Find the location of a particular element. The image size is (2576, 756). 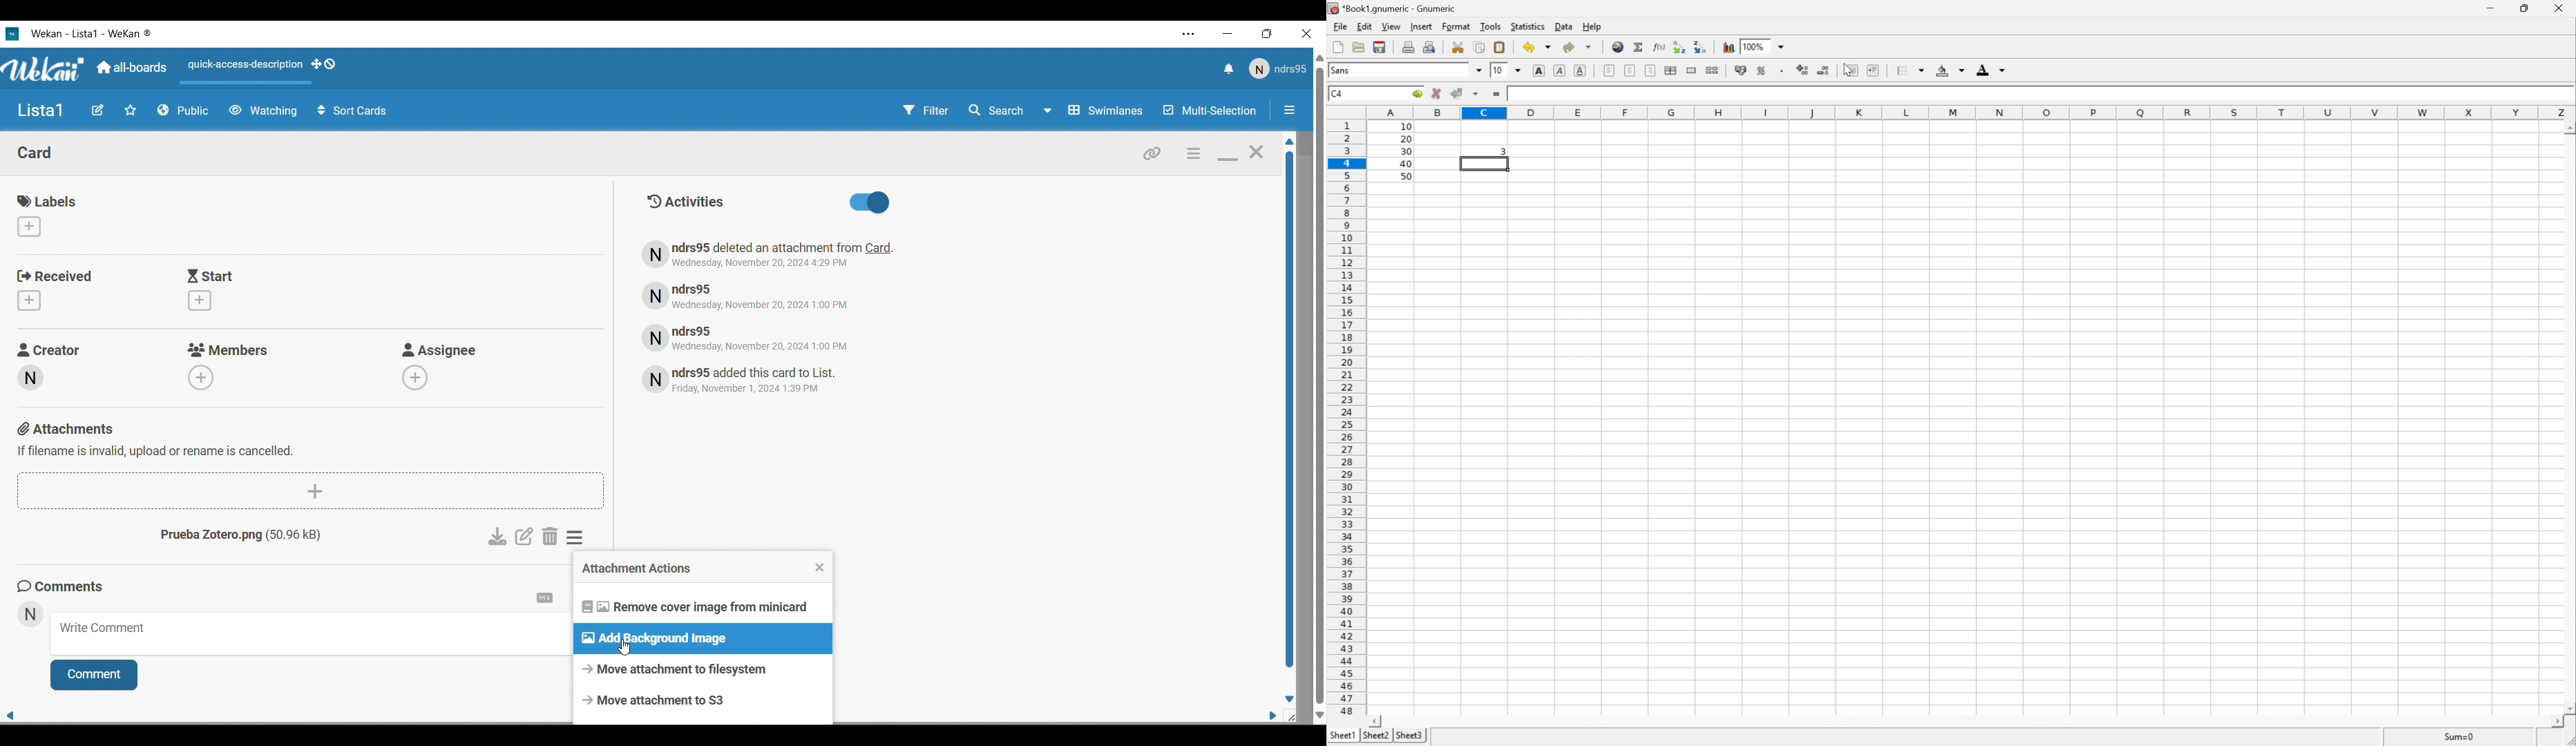

40 is located at coordinates (1405, 163).